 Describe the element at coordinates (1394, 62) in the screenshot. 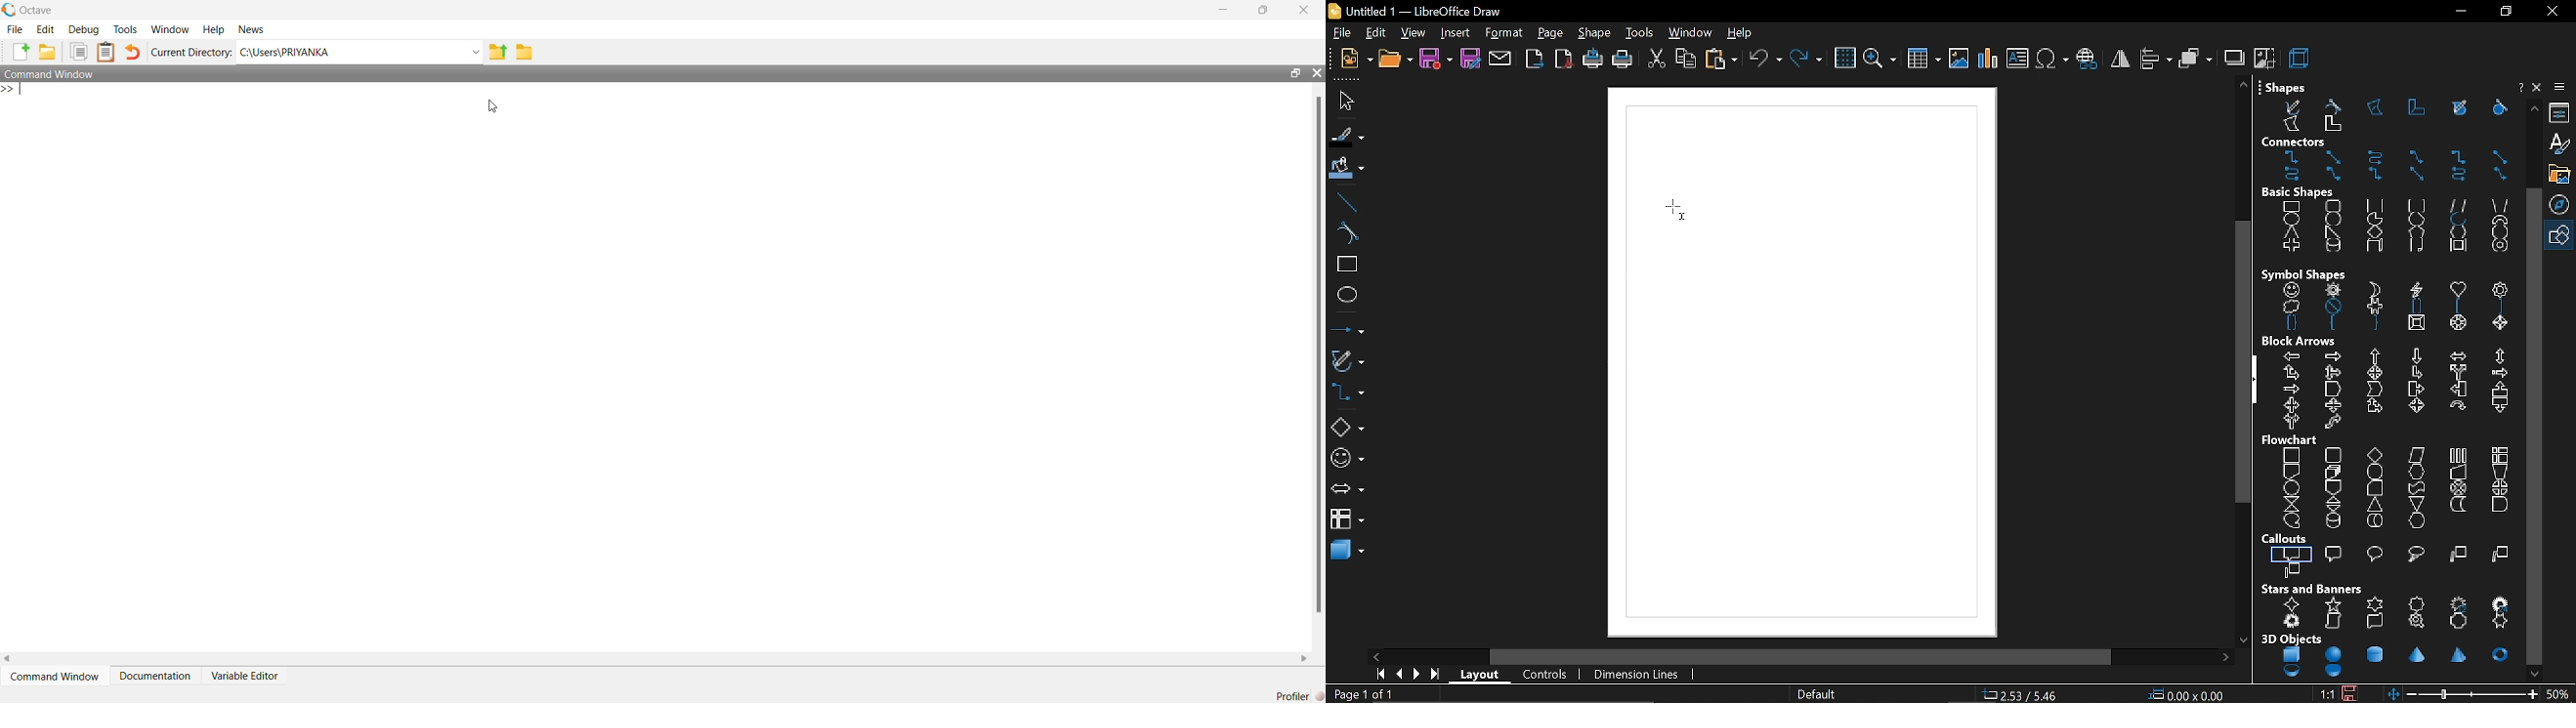

I see `open` at that location.